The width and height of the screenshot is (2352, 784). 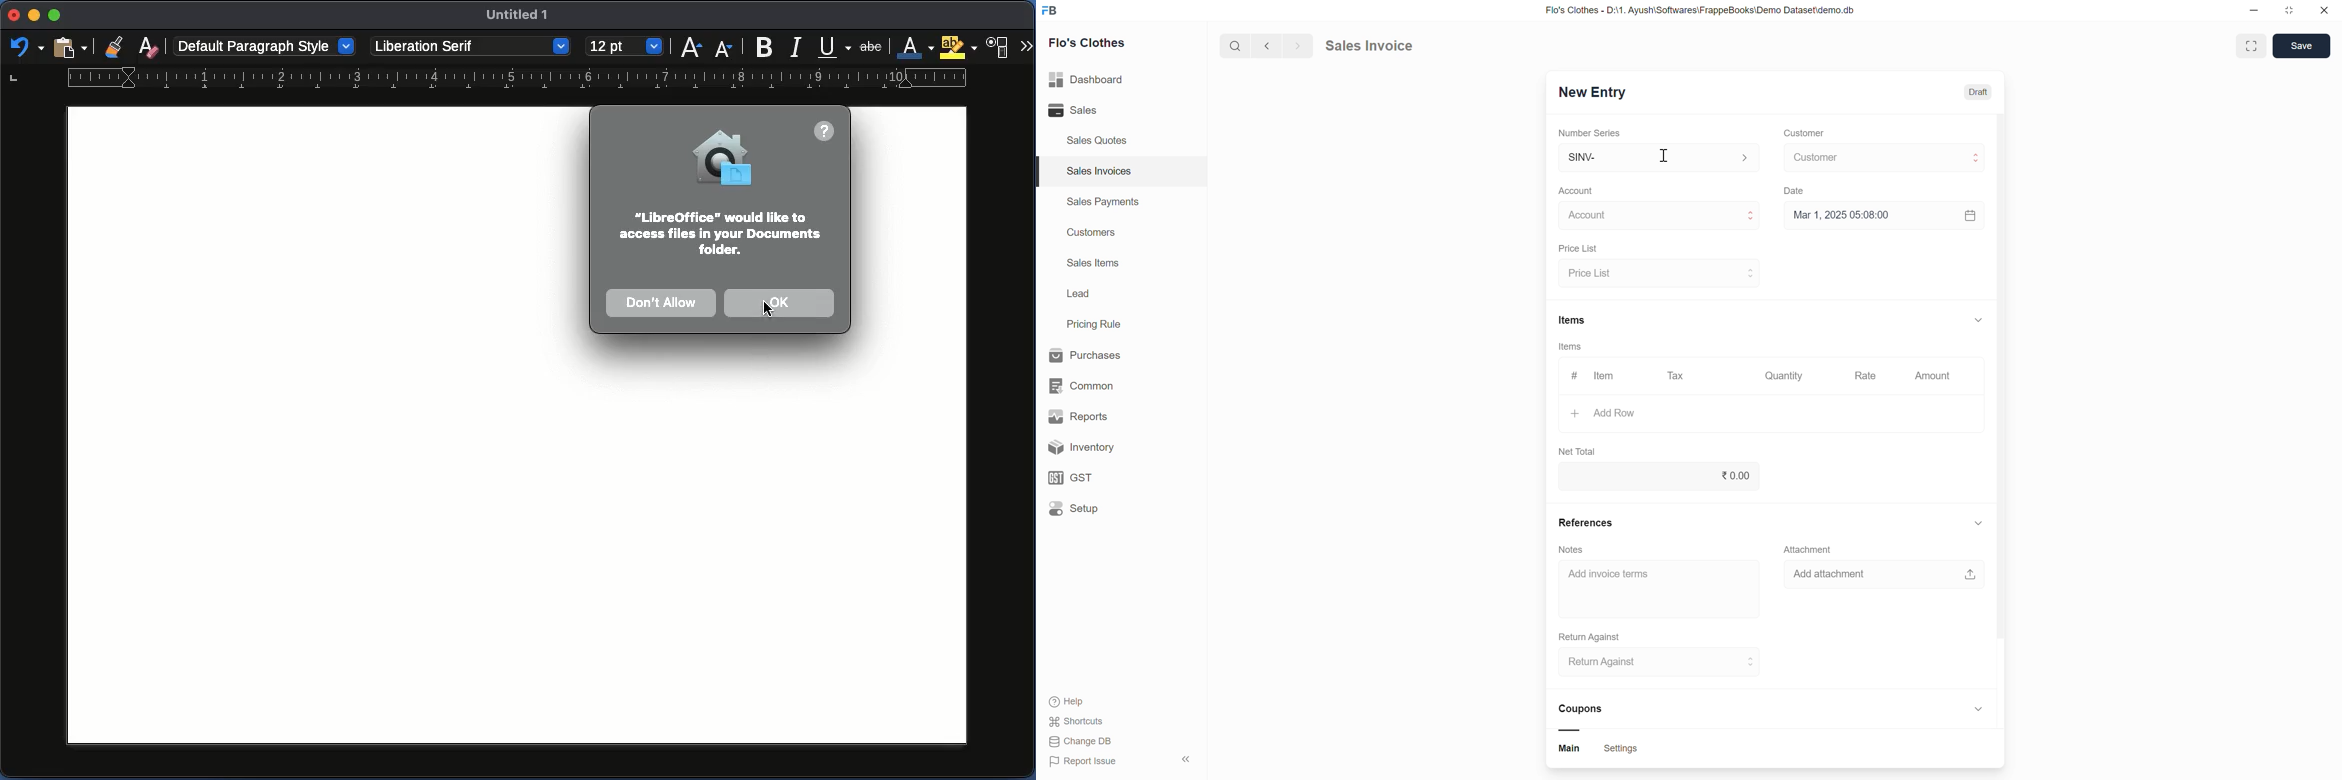 What do you see at coordinates (1664, 158) in the screenshot?
I see `cursor` at bounding box center [1664, 158].